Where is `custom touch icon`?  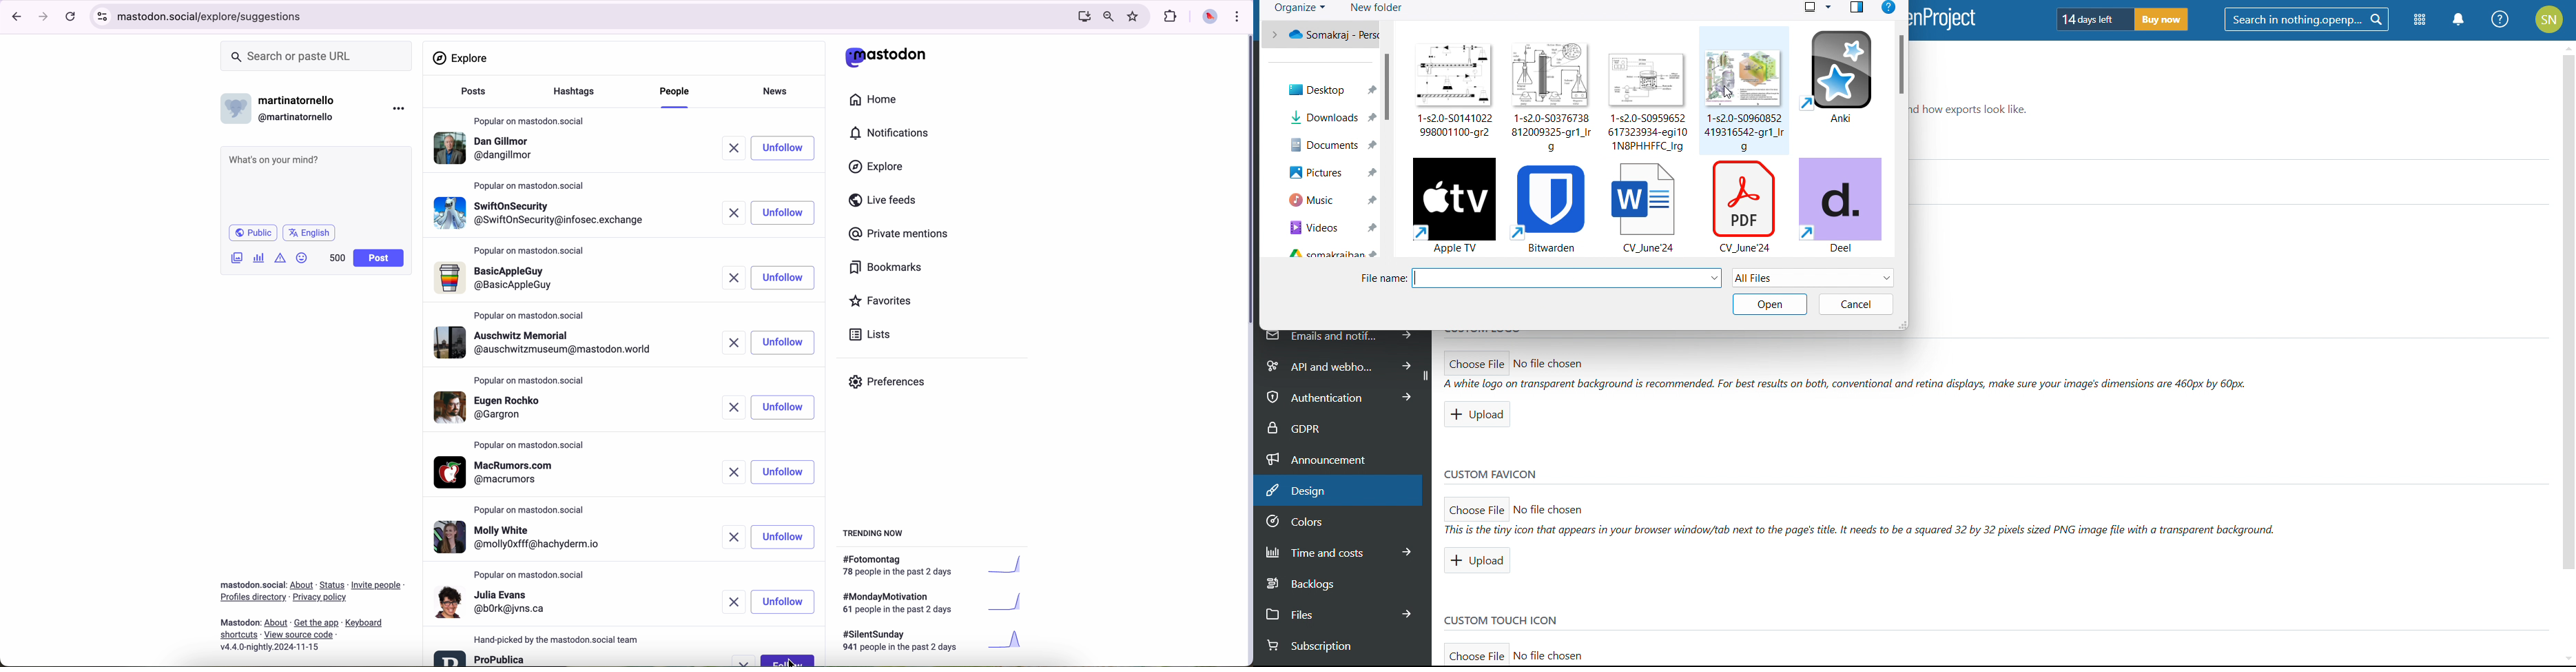 custom touch icon is located at coordinates (1503, 621).